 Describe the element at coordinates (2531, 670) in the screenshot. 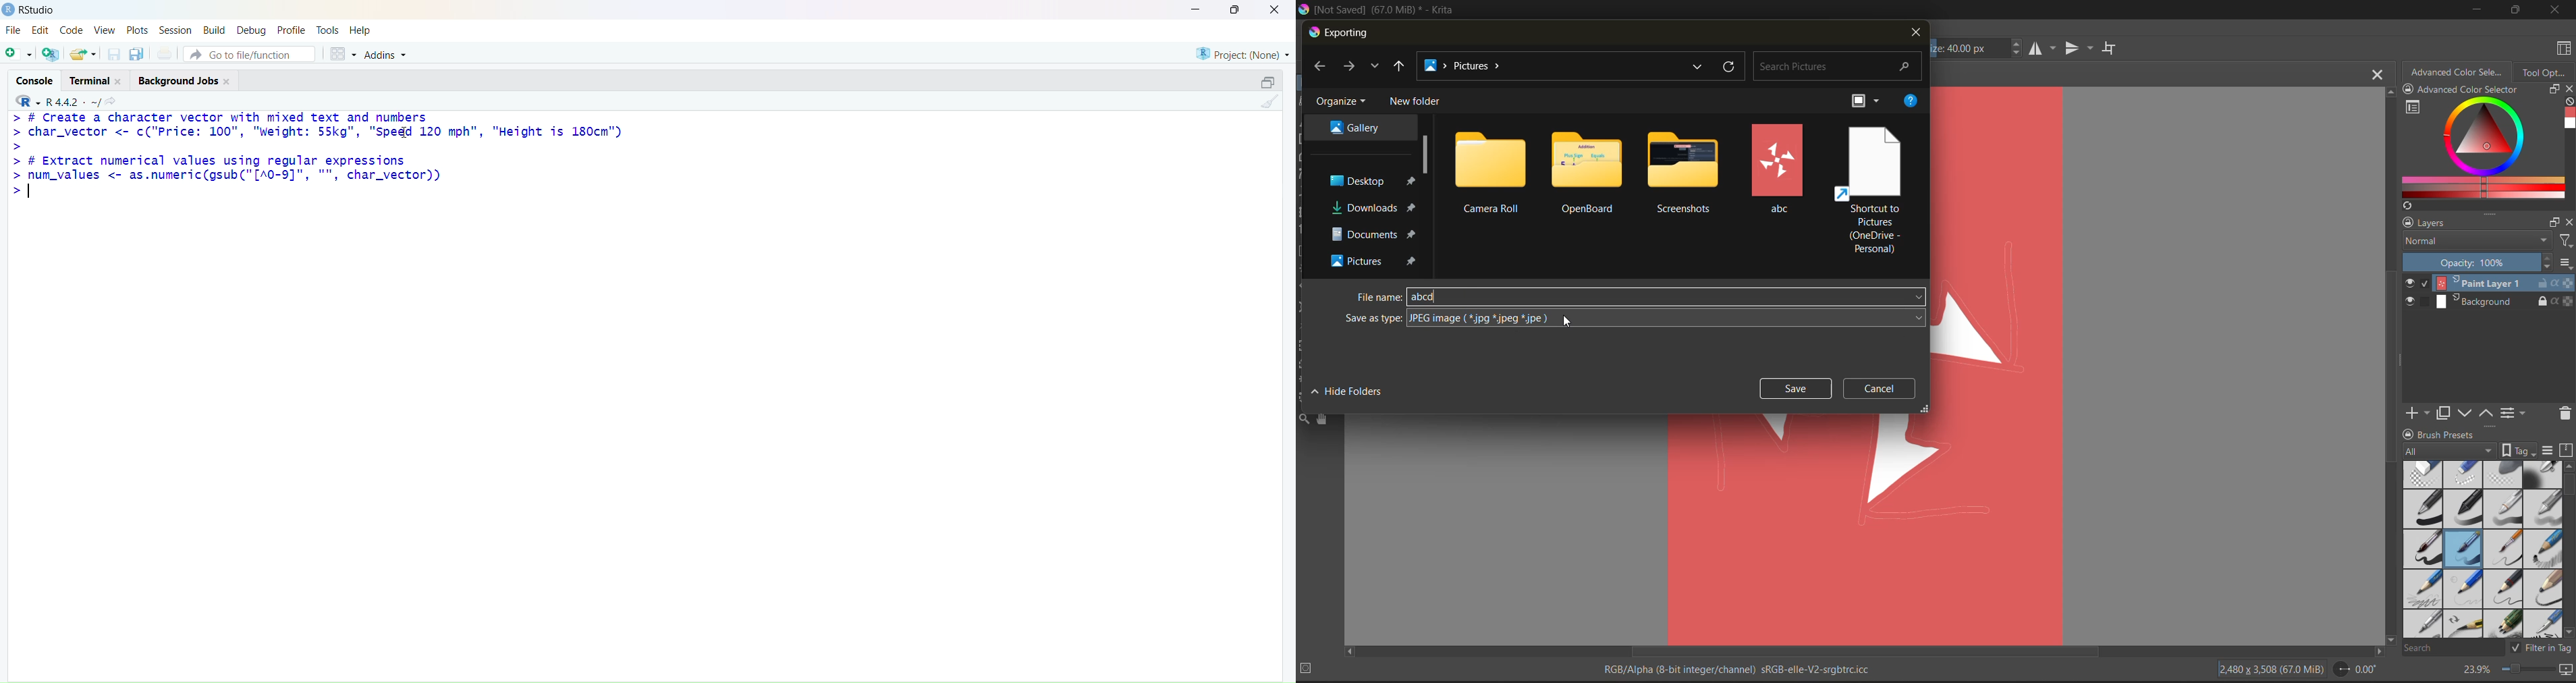

I see `zoom` at that location.